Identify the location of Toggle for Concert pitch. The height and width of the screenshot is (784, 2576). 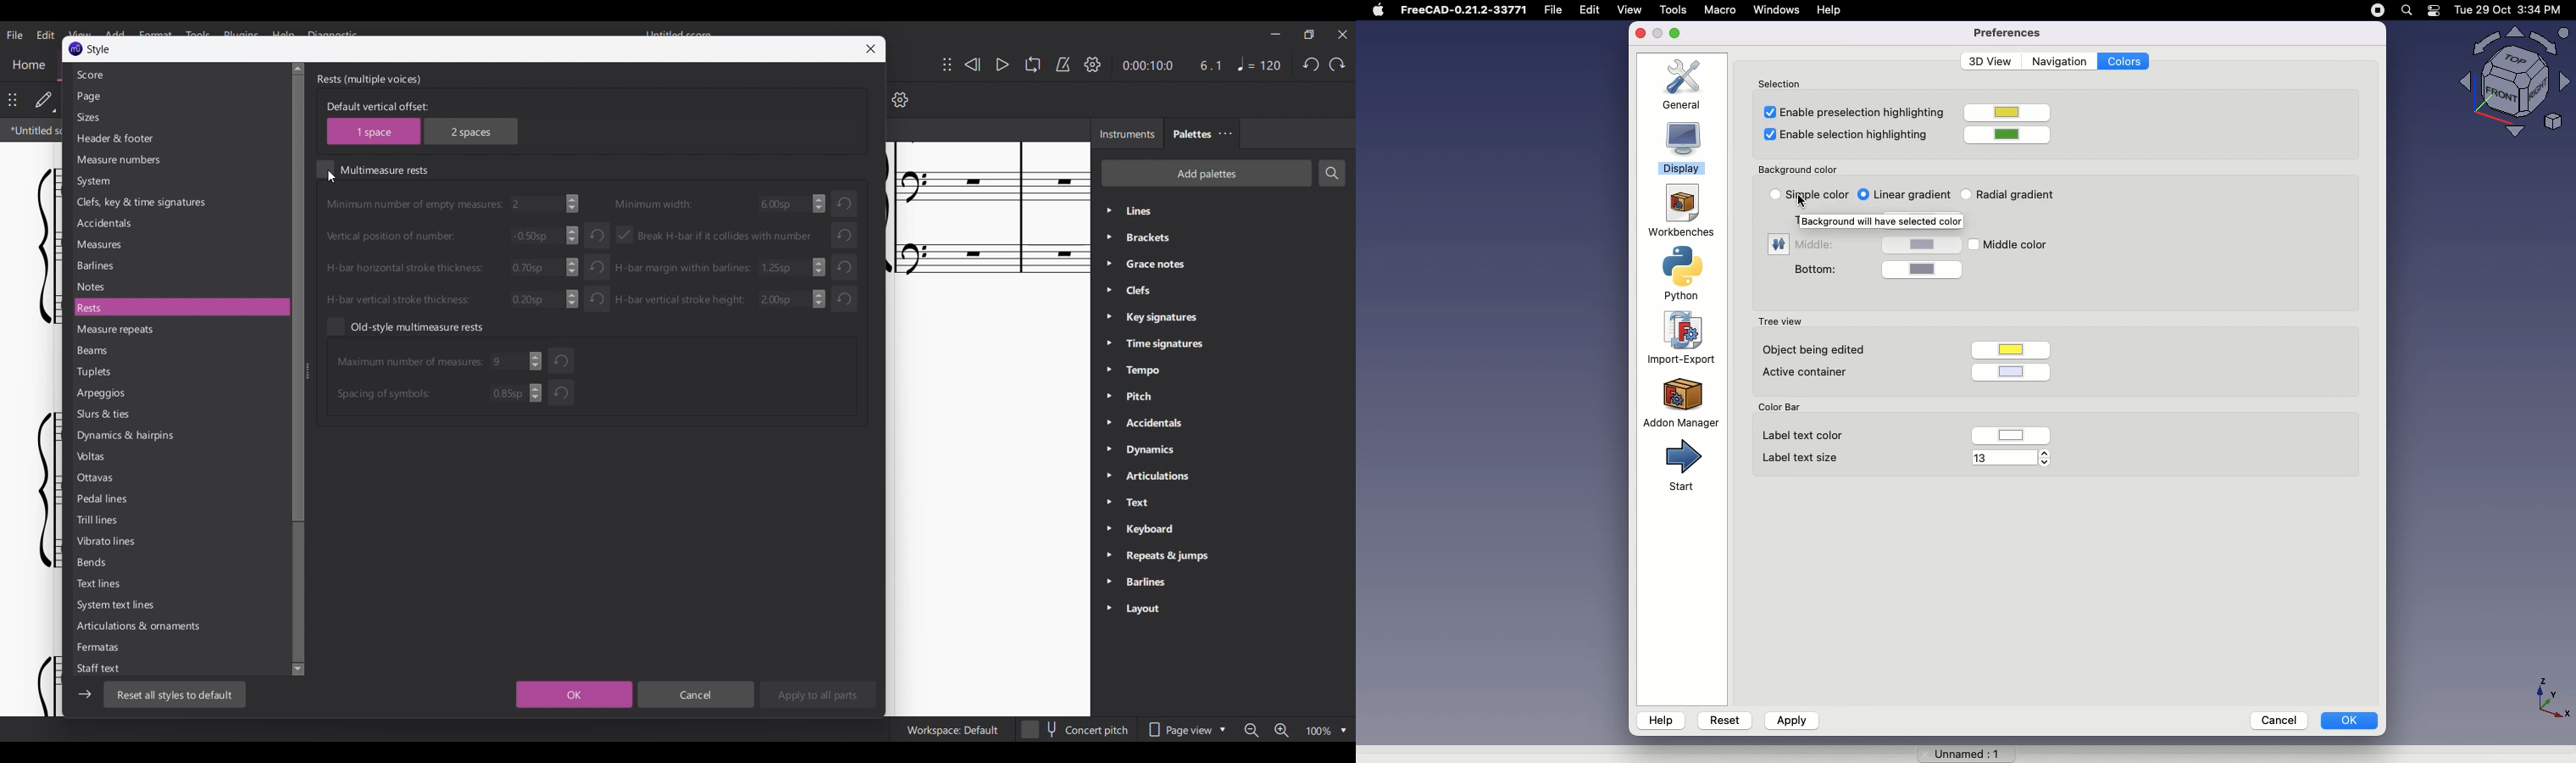
(1075, 730).